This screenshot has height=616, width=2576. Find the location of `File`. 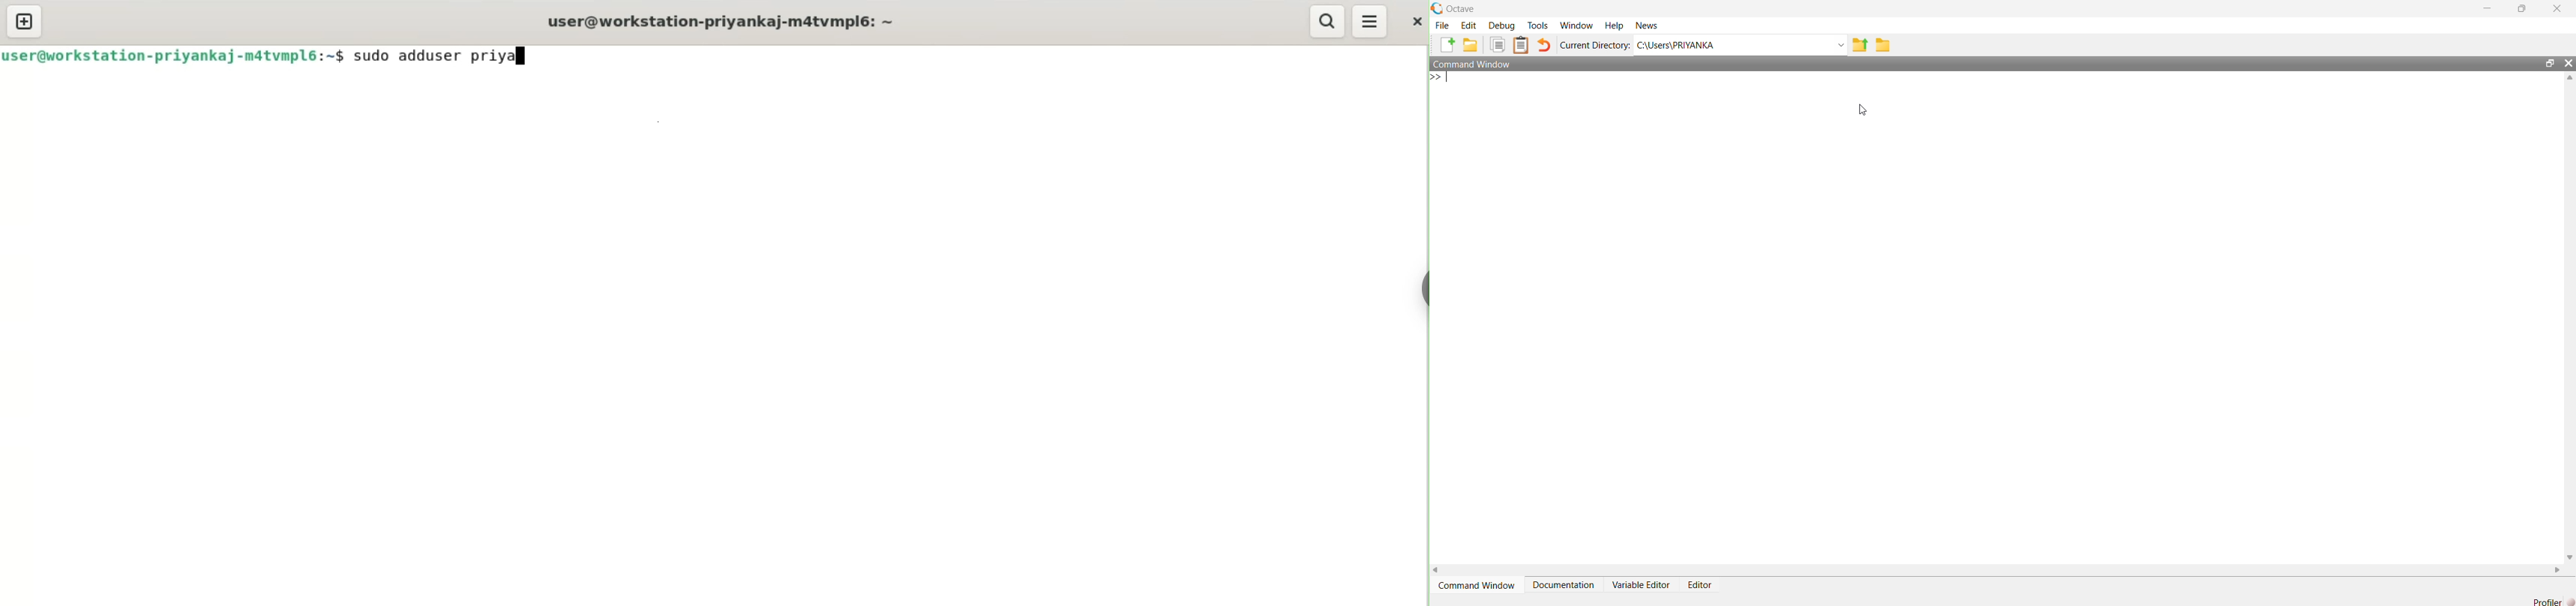

File is located at coordinates (1443, 25).